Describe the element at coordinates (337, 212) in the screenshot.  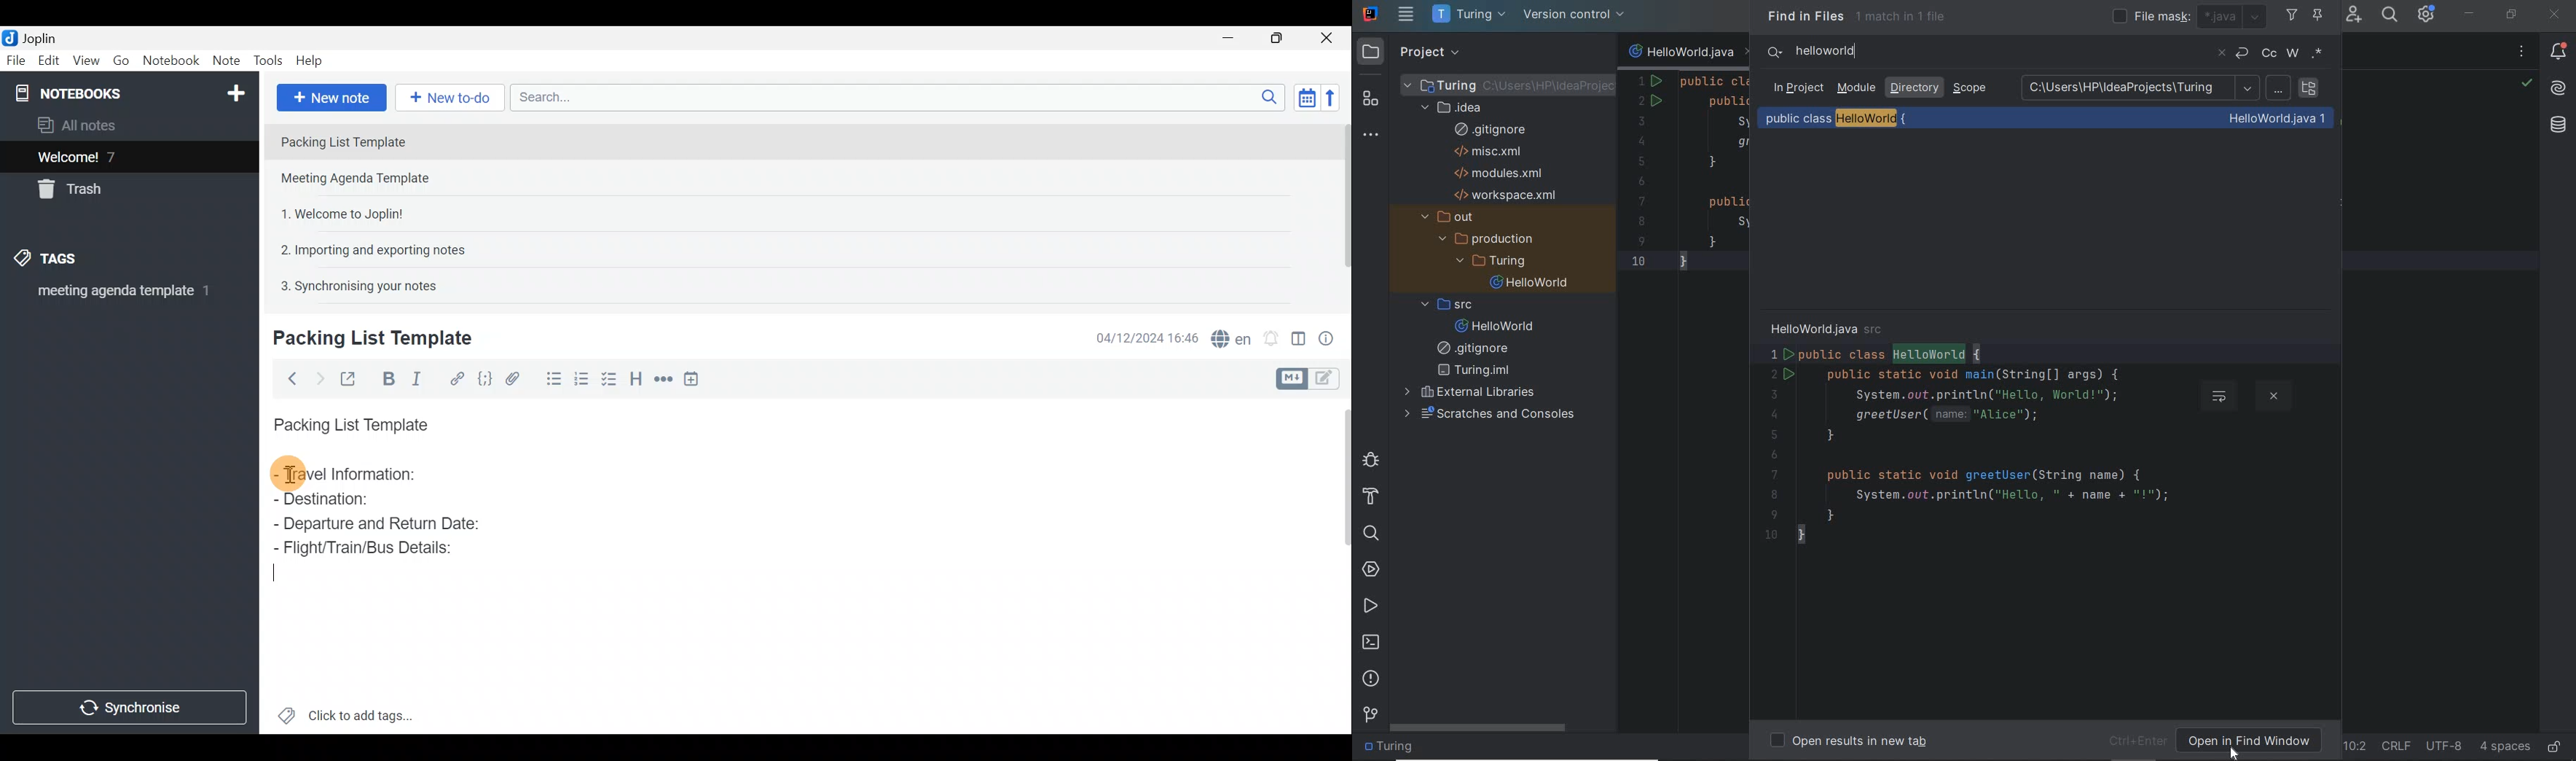
I see `Note 3` at that location.